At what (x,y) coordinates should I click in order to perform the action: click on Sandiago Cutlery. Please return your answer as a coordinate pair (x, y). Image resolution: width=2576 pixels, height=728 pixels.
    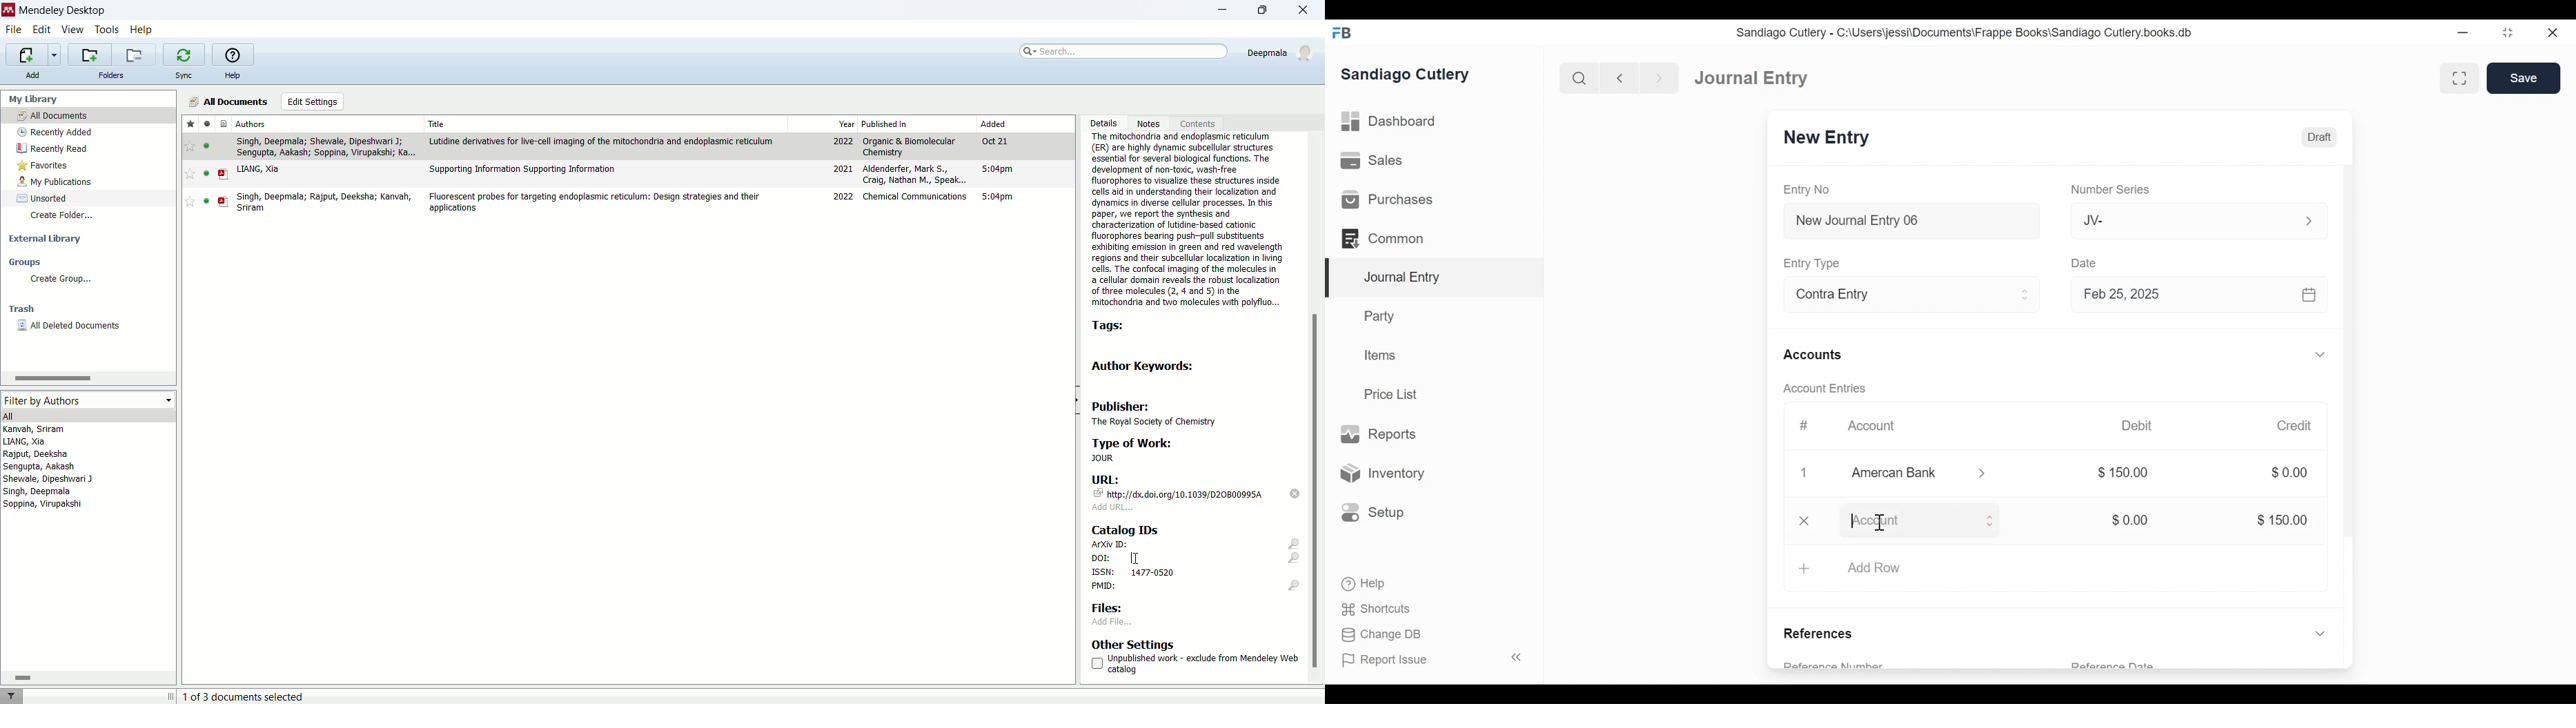
    Looking at the image, I should click on (1407, 75).